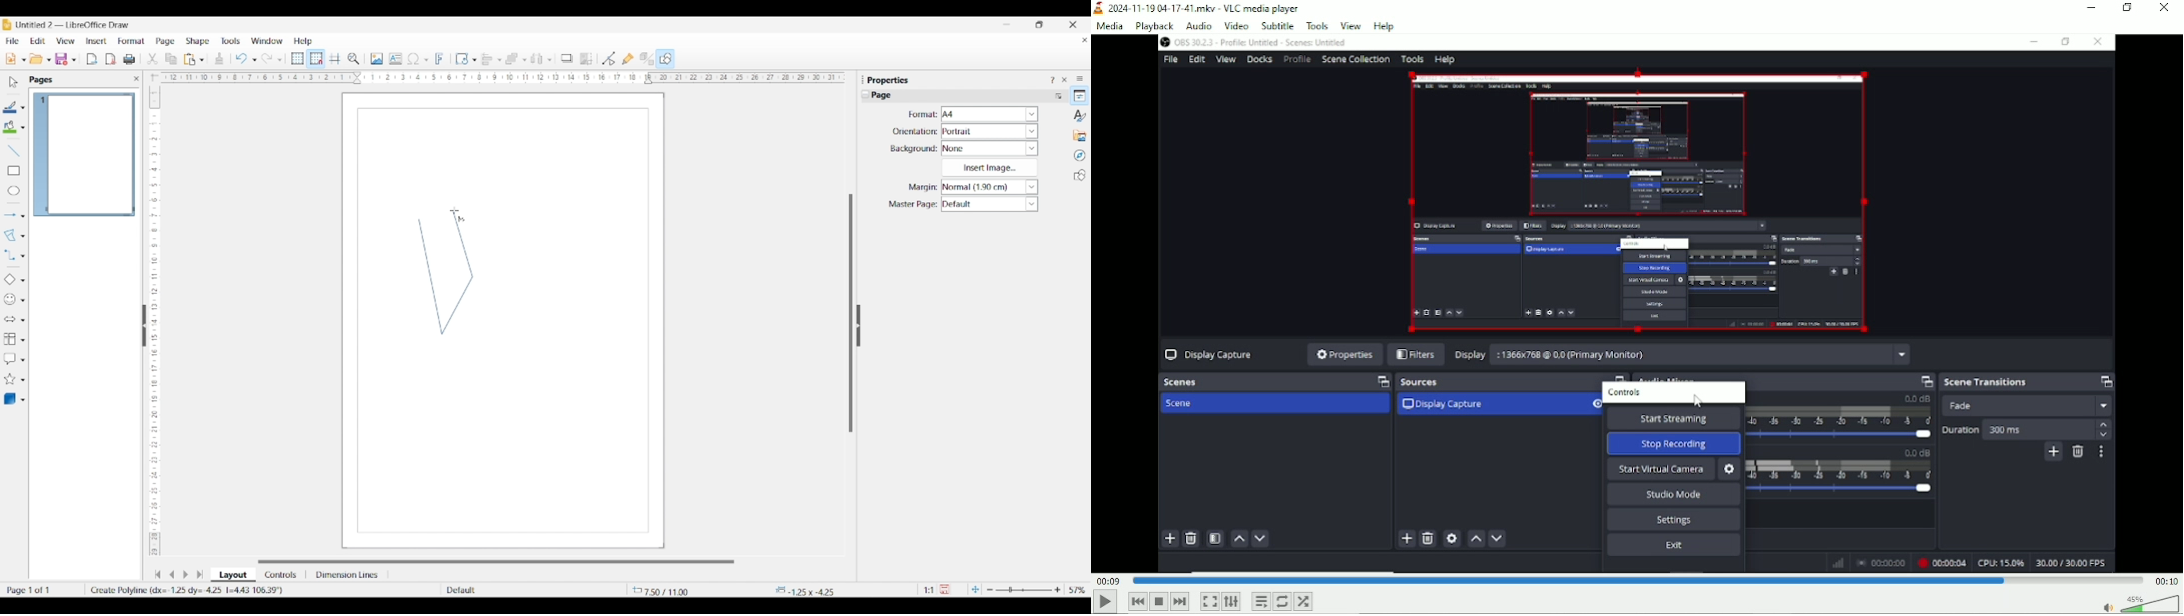 This screenshot has height=616, width=2184. What do you see at coordinates (14, 171) in the screenshot?
I see `Rectangle` at bounding box center [14, 171].